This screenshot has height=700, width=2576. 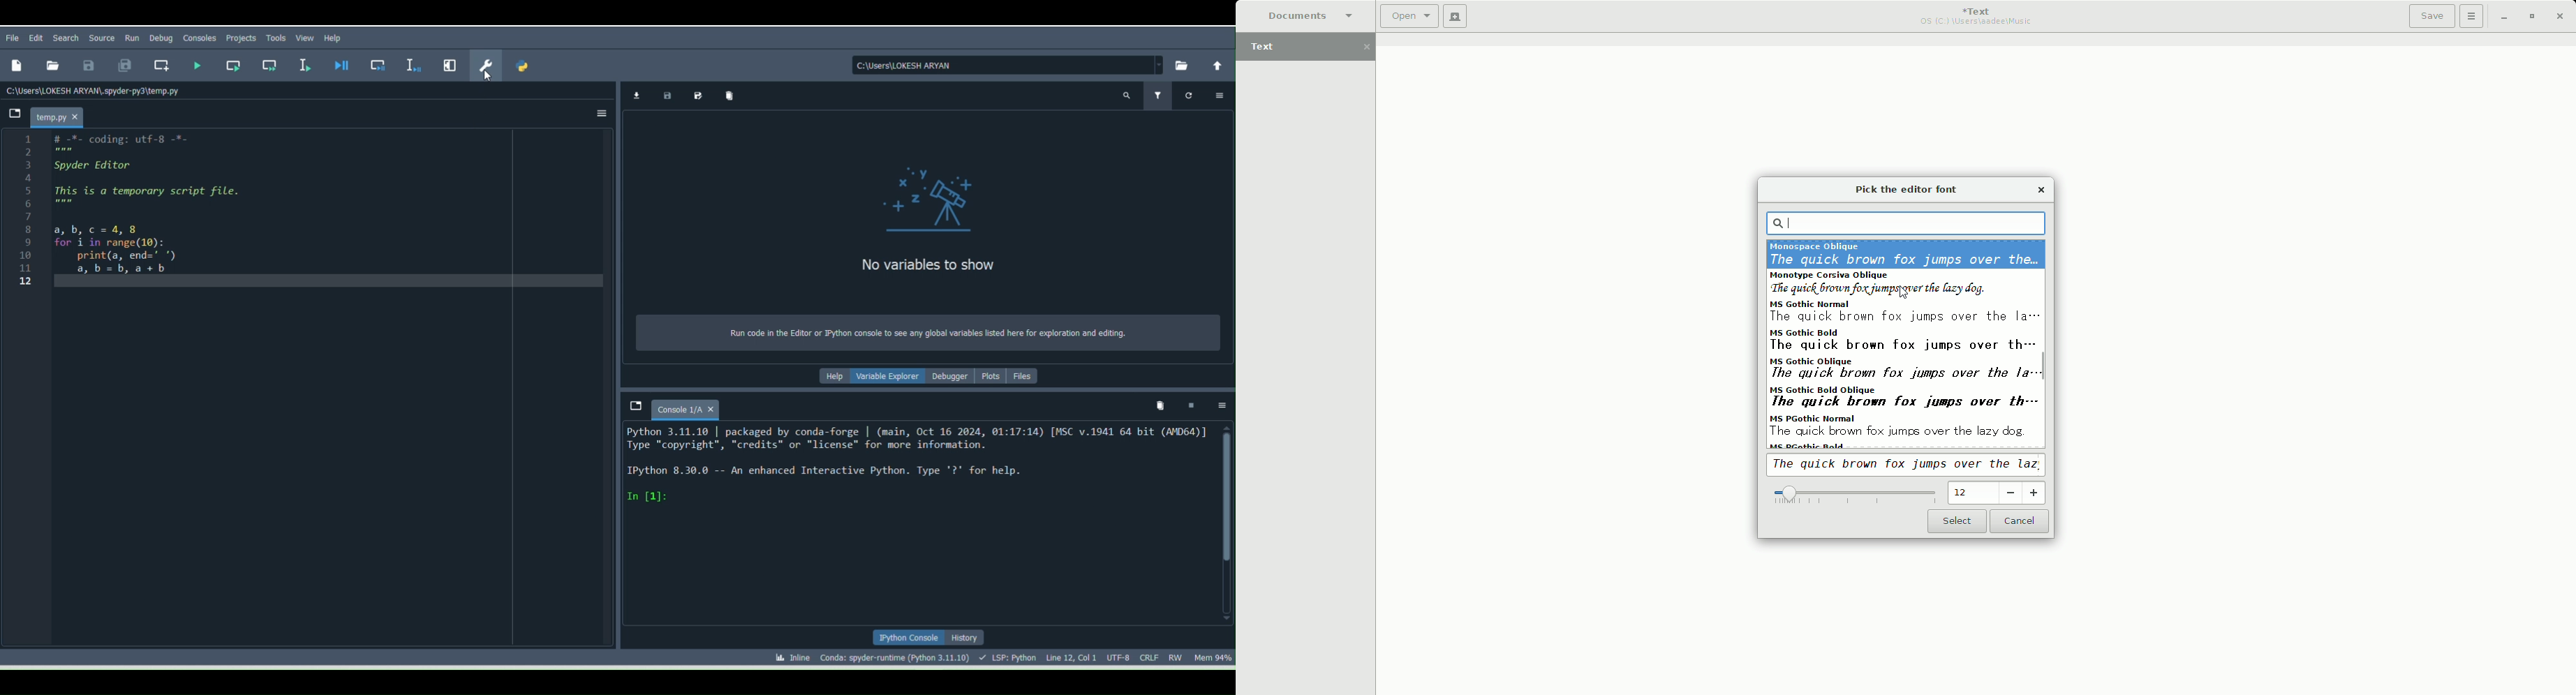 What do you see at coordinates (232, 63) in the screenshot?
I see `Run current cell( Ctrl + Return)` at bounding box center [232, 63].